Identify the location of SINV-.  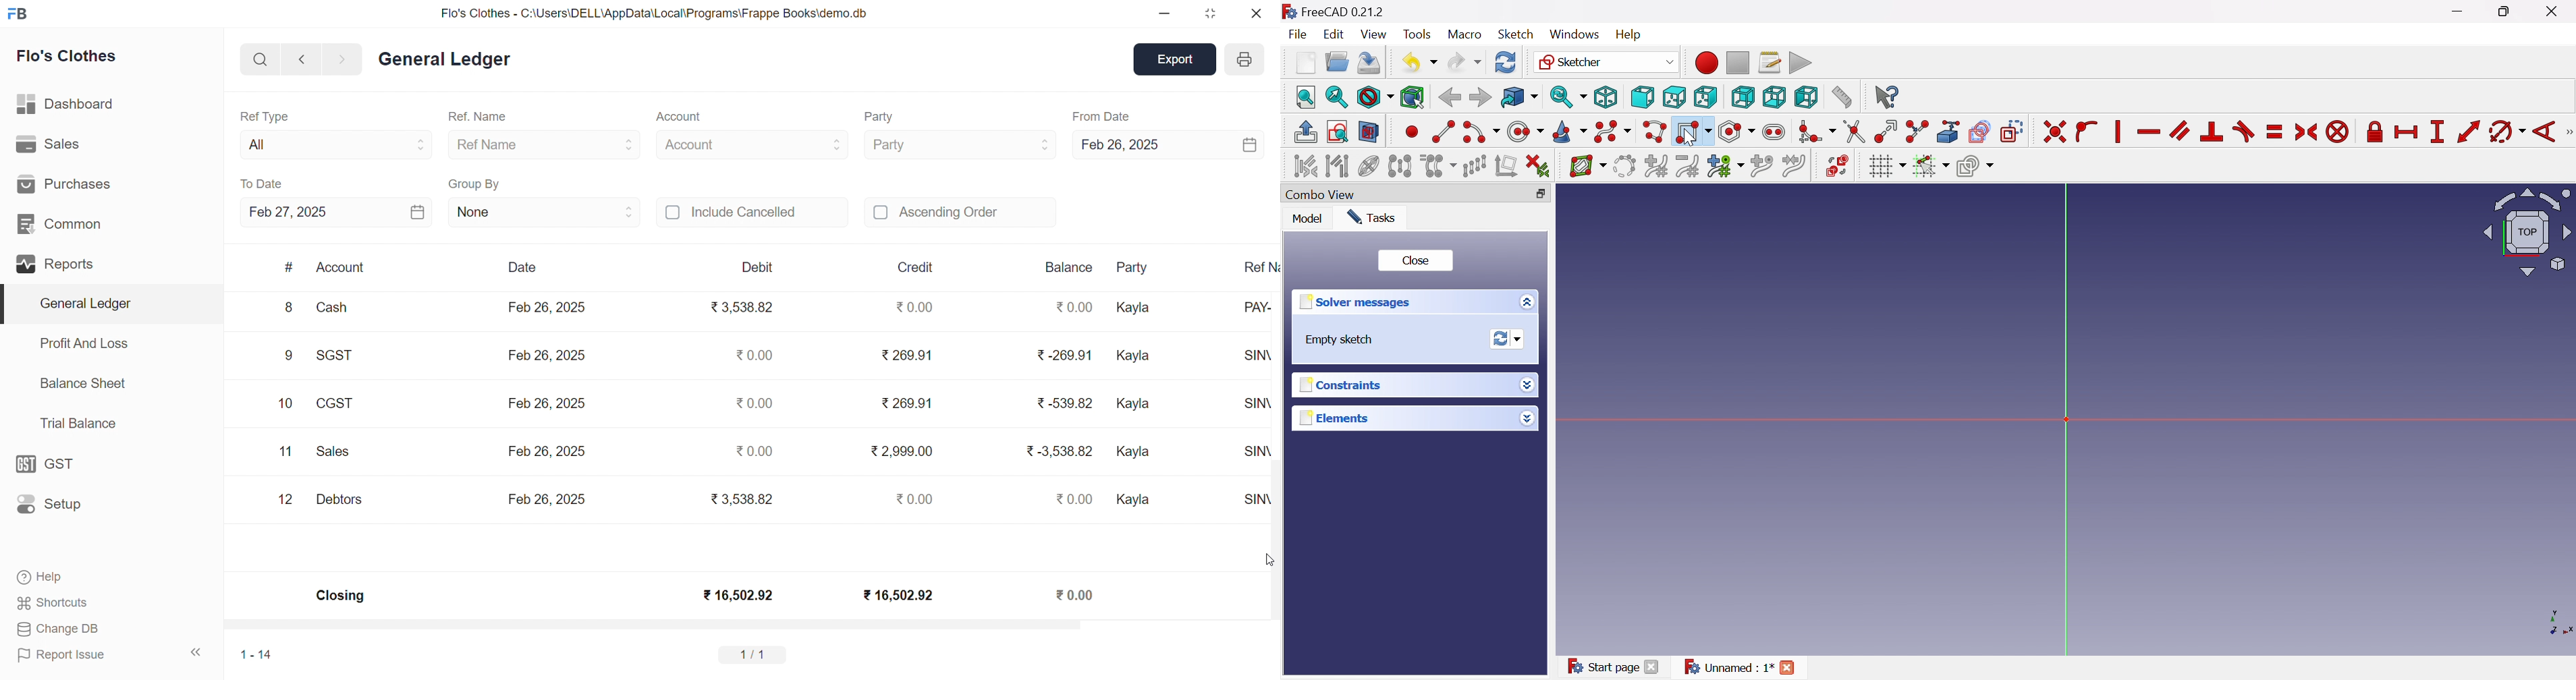
(1262, 455).